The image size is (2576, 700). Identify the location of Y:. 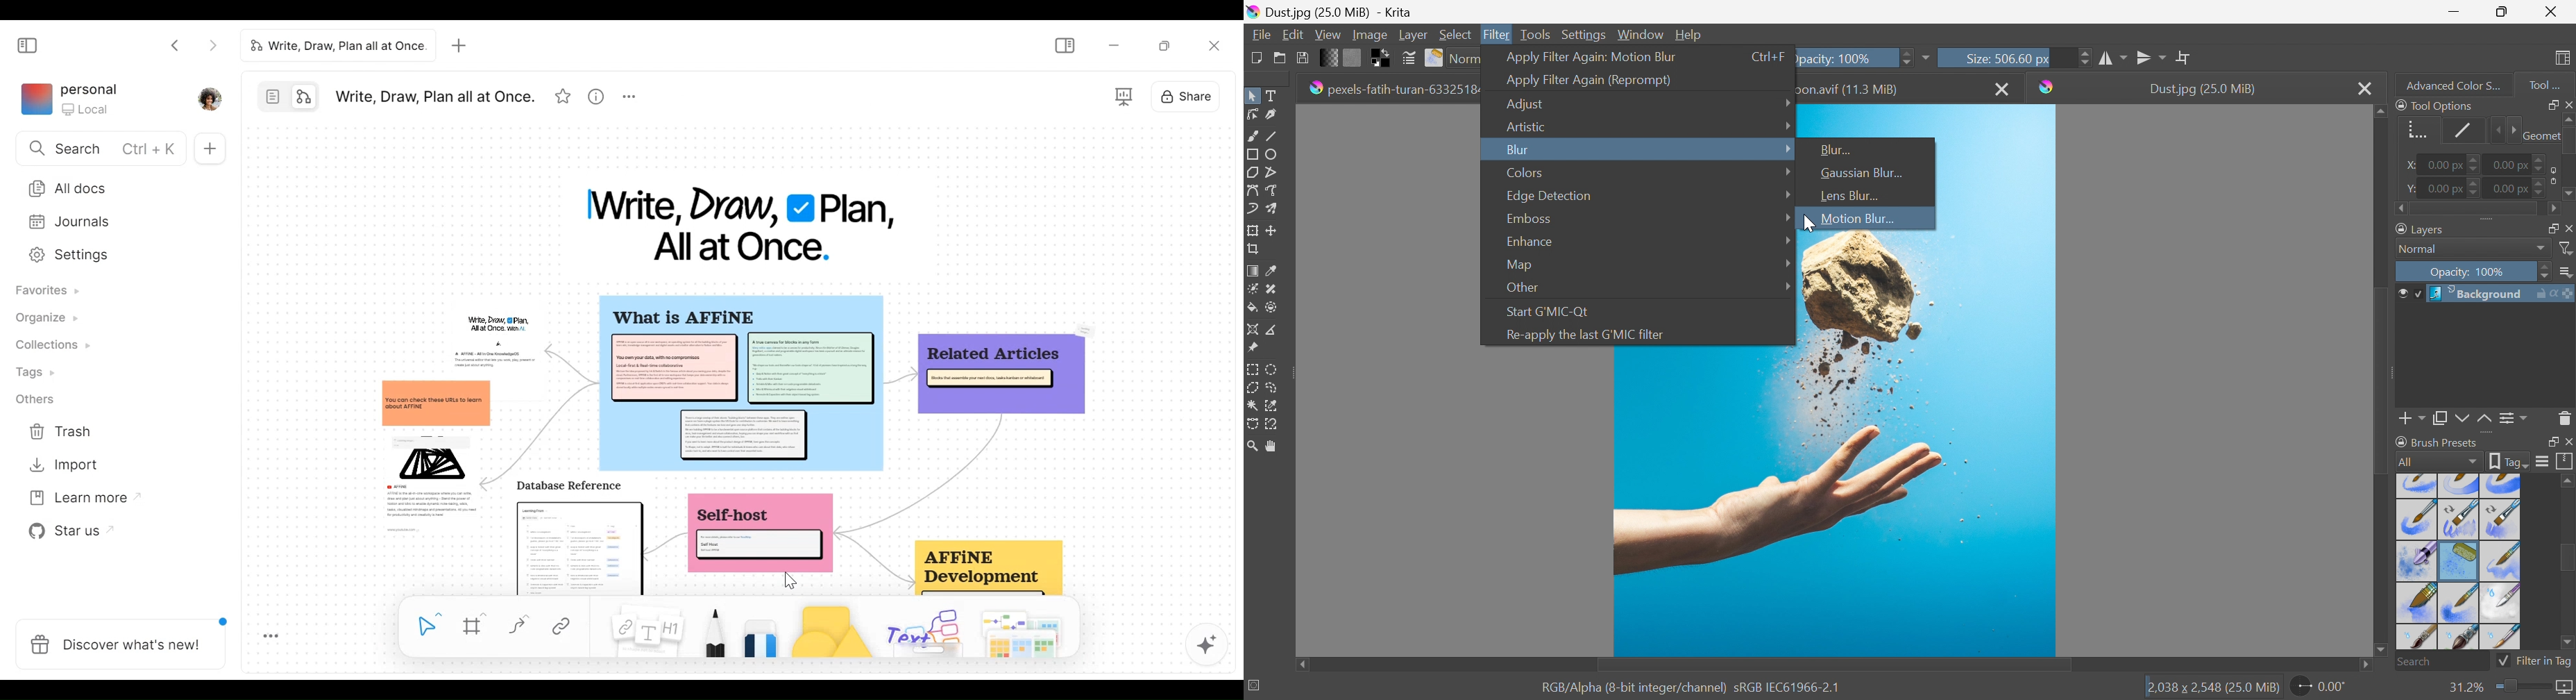
(2409, 188).